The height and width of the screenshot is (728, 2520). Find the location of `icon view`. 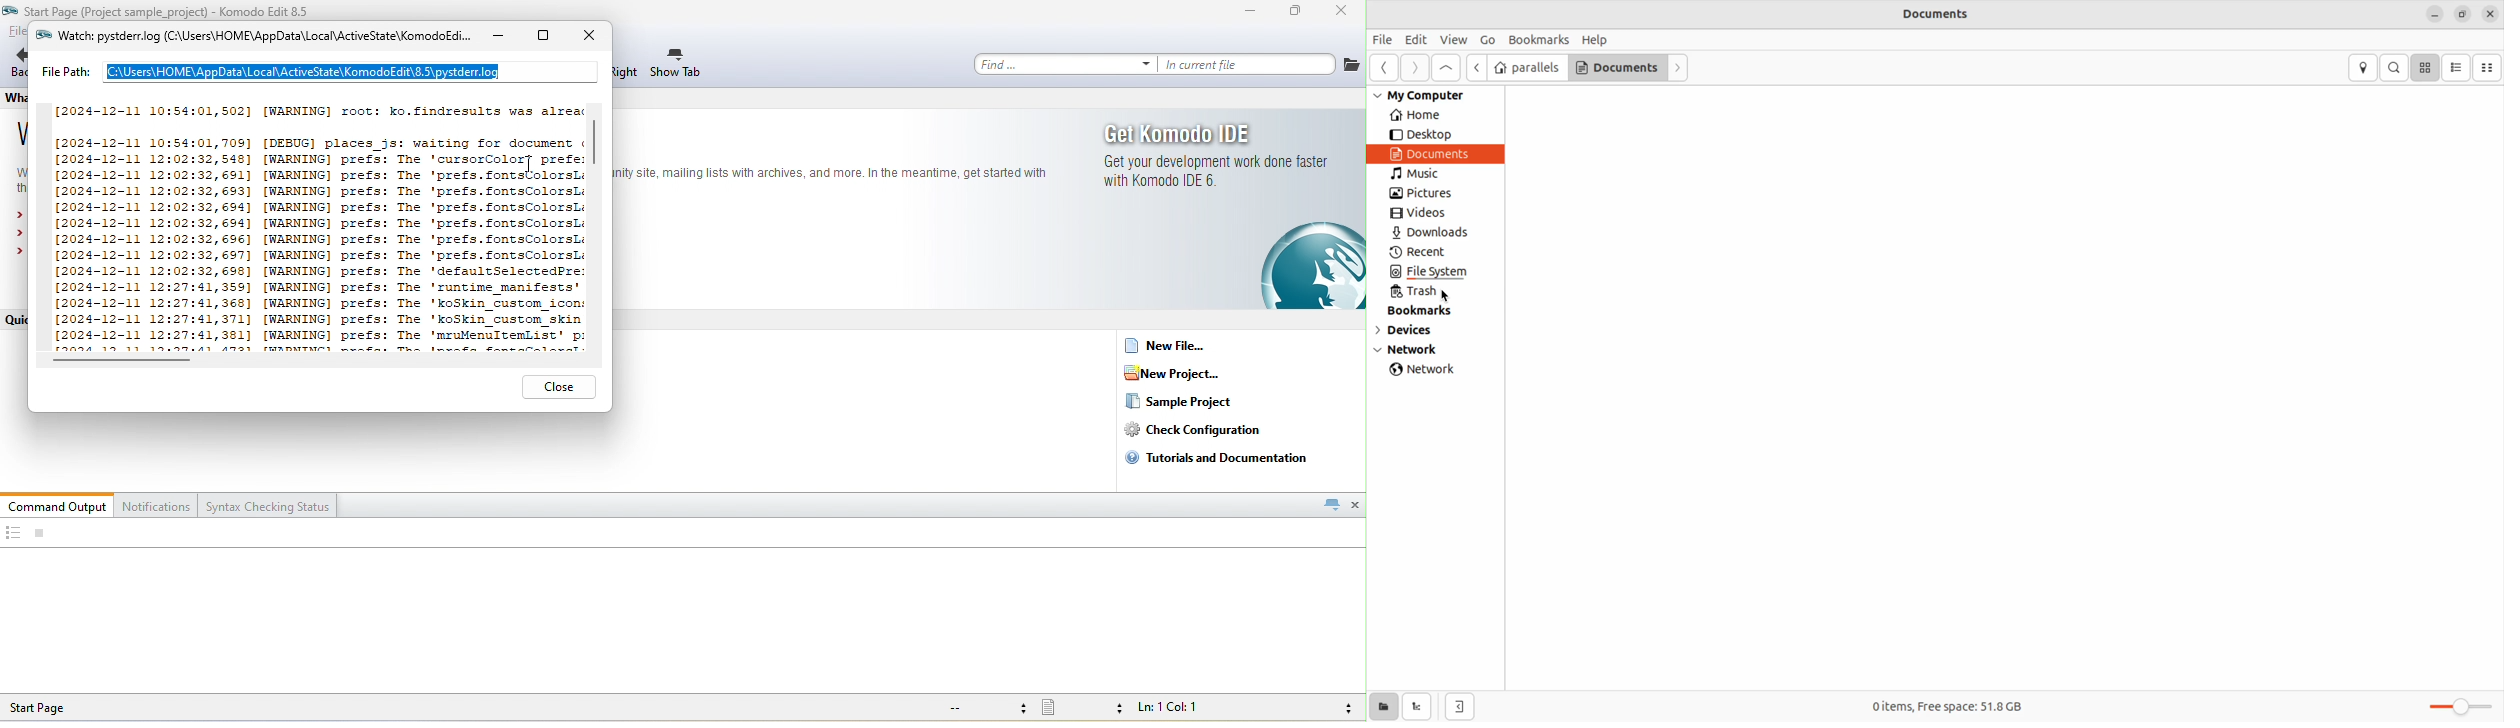

icon view is located at coordinates (2425, 68).